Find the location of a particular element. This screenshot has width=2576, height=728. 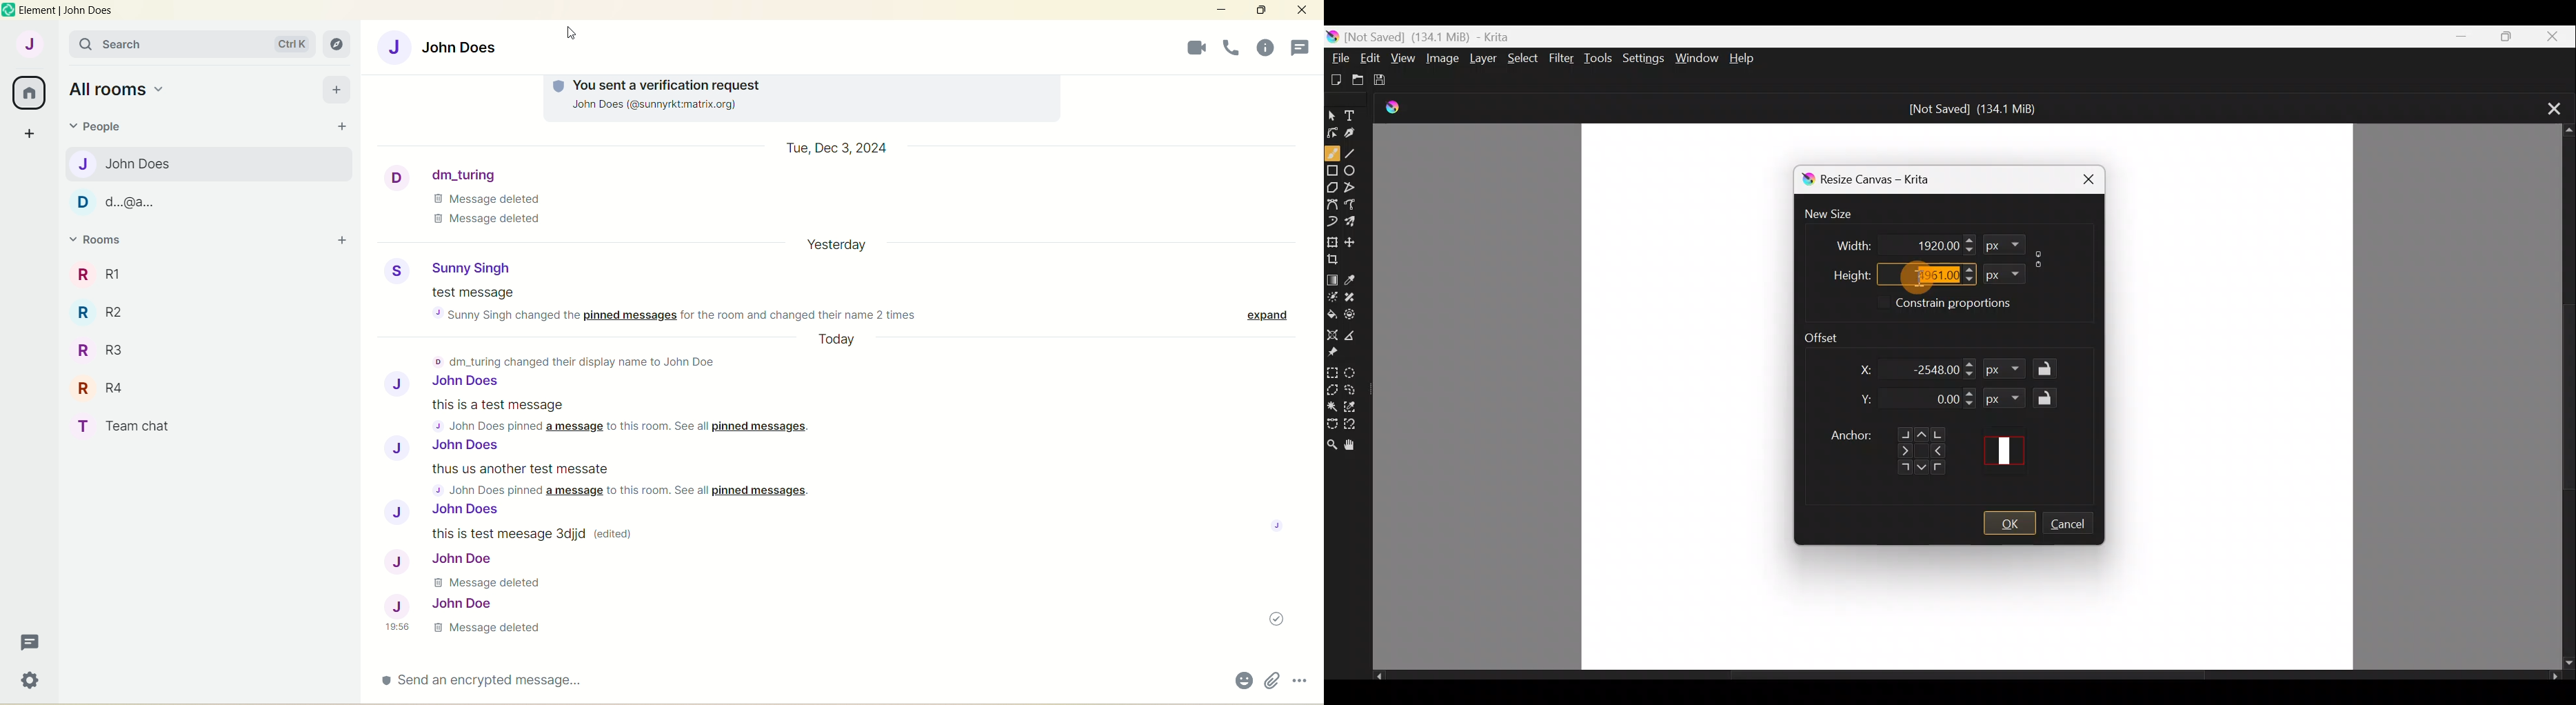

You Sent a verification request  is located at coordinates (796, 82).